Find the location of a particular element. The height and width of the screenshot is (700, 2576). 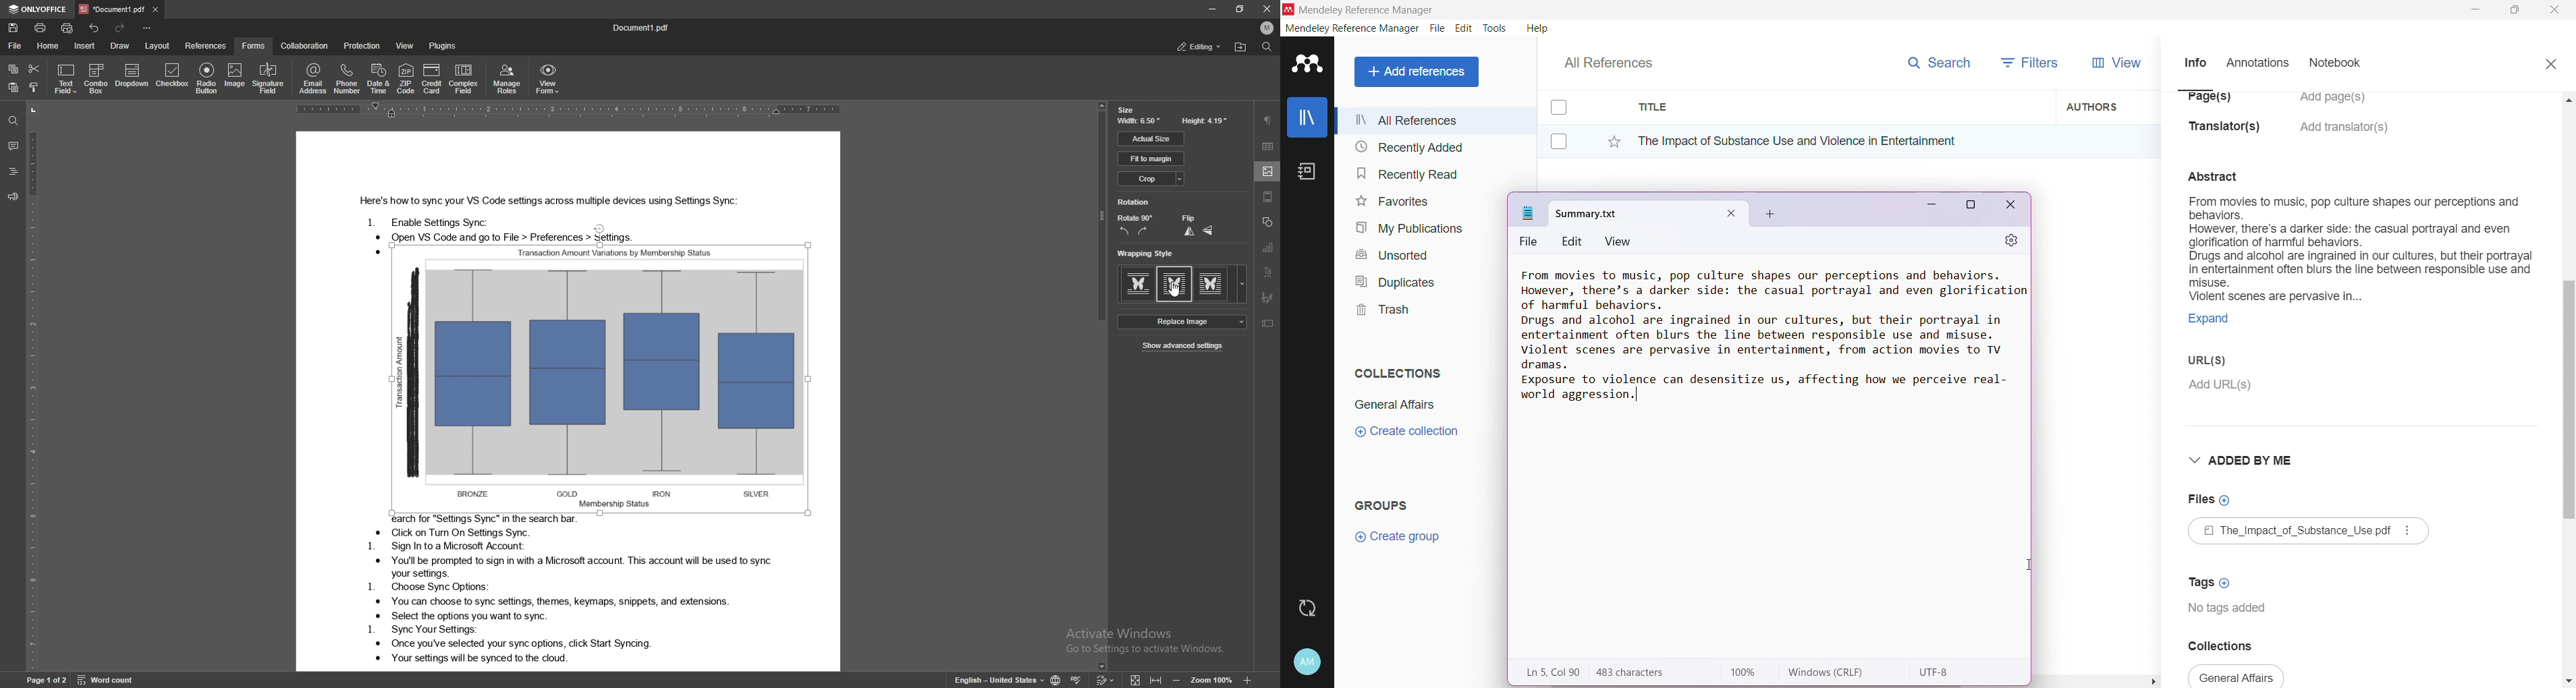

table is located at coordinates (1268, 145).